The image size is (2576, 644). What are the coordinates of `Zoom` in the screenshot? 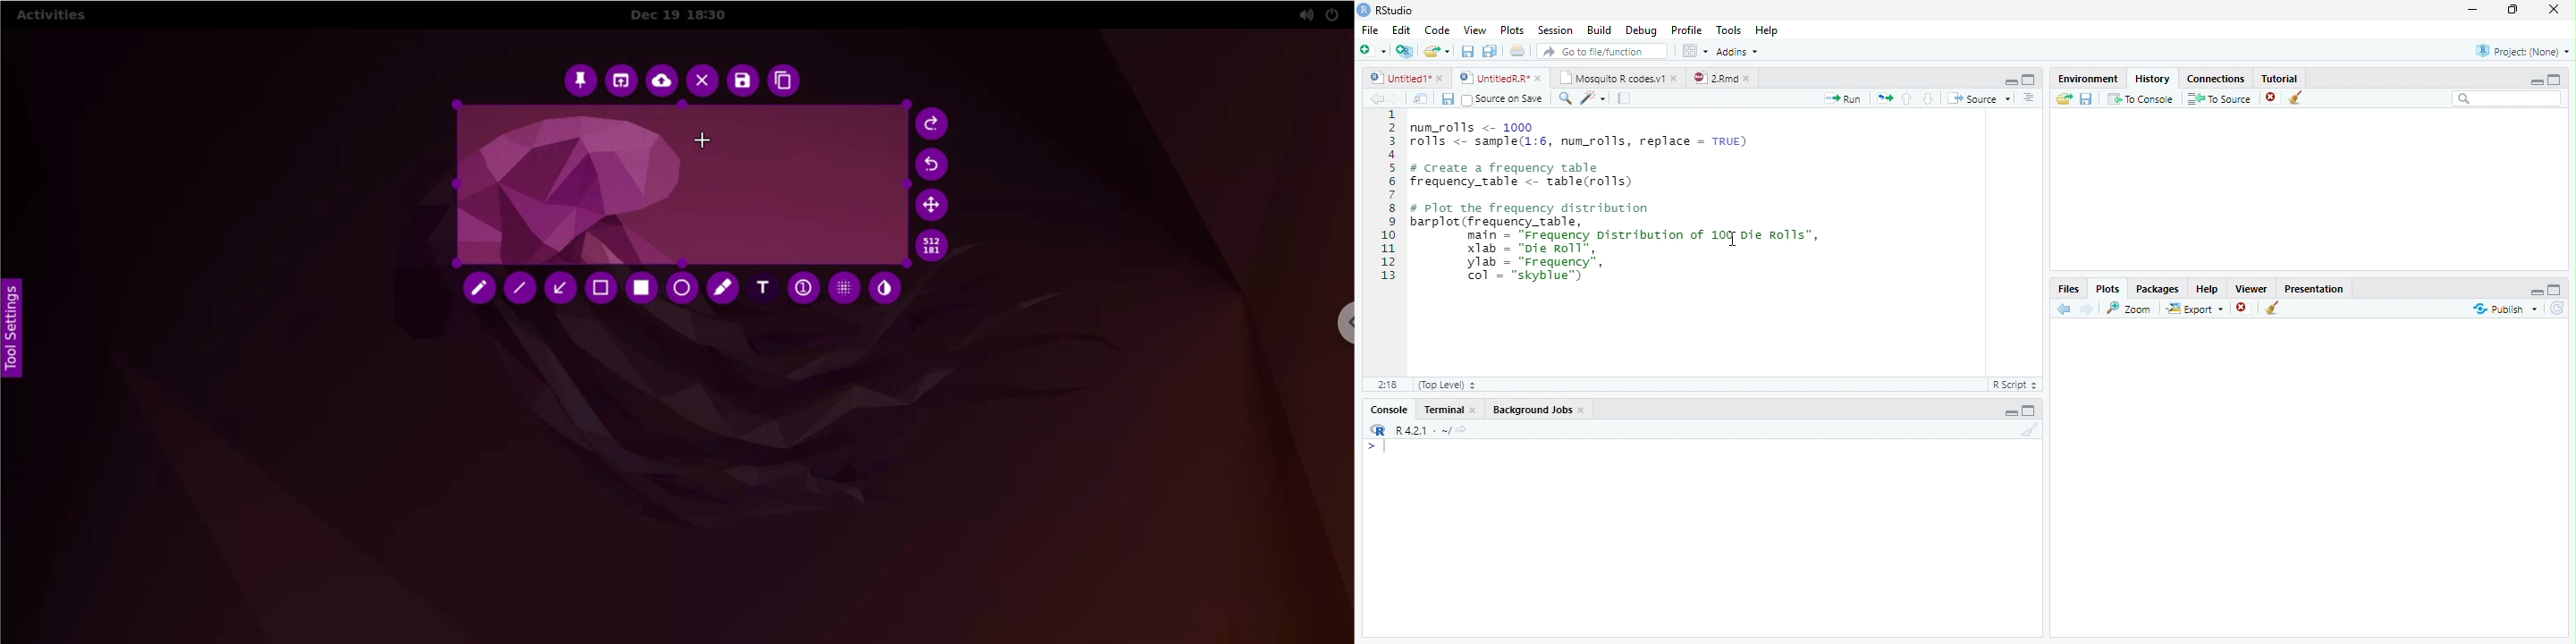 It's located at (2131, 309).